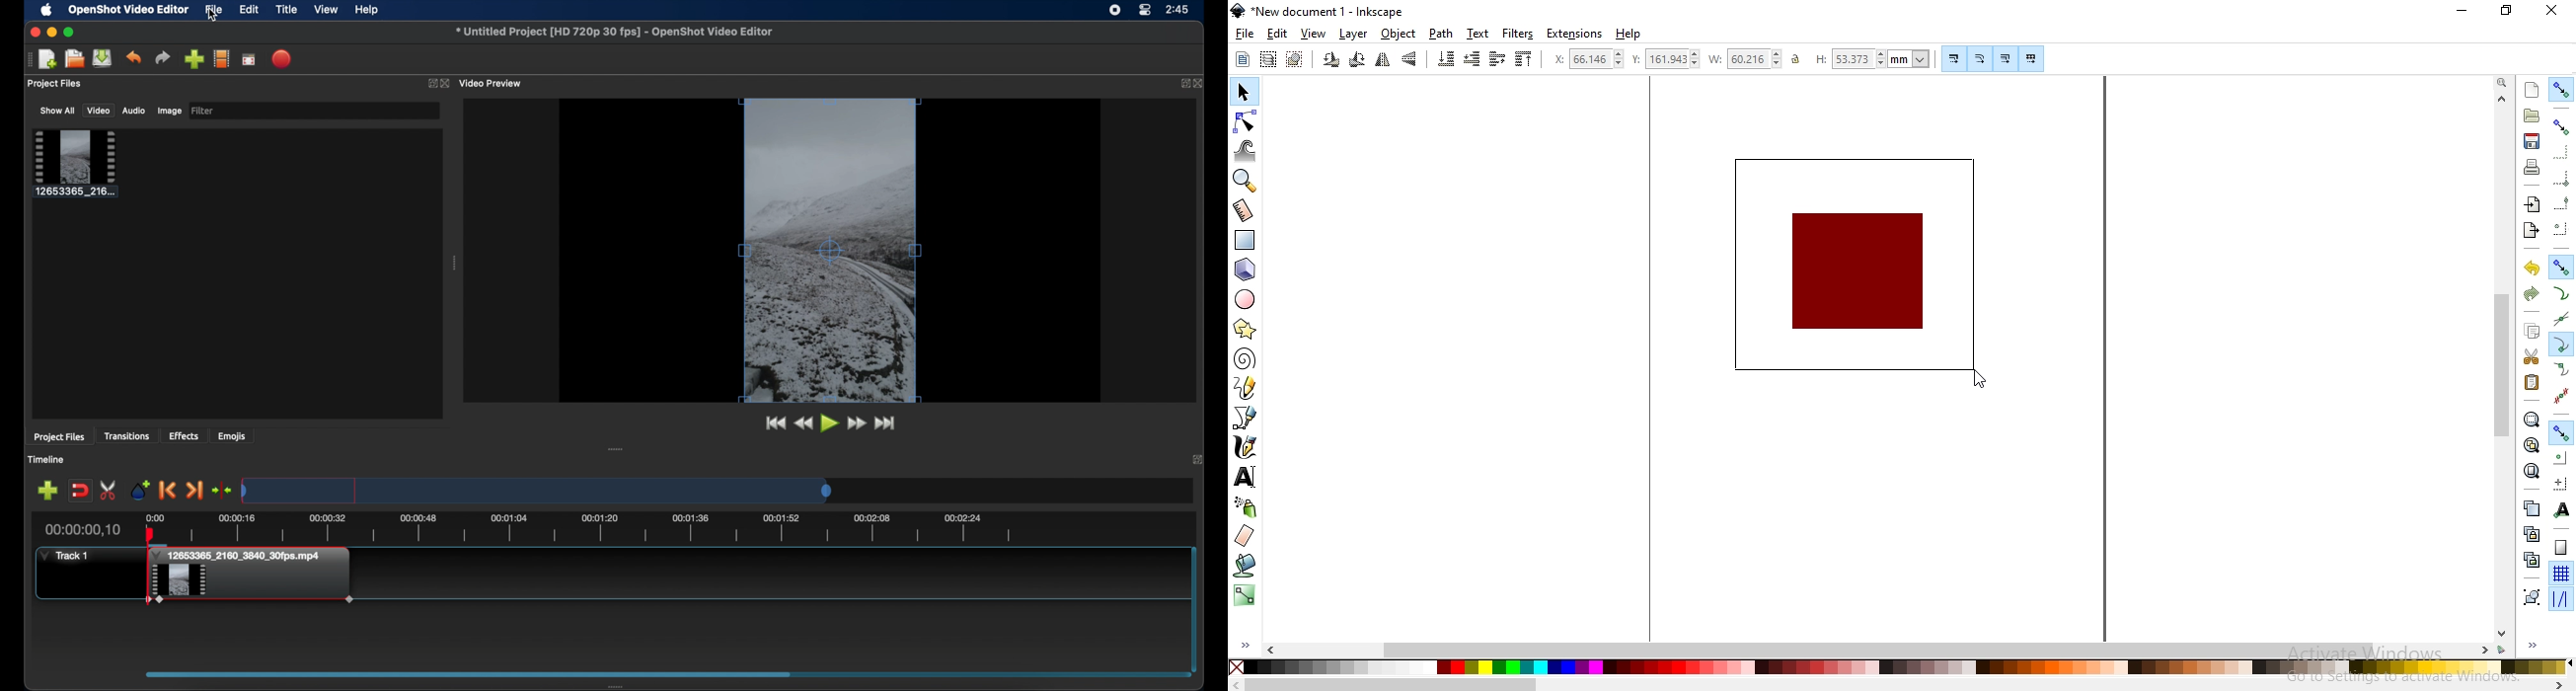 The width and height of the screenshot is (2576, 700). I want to click on create stars and polygons, so click(1244, 331).